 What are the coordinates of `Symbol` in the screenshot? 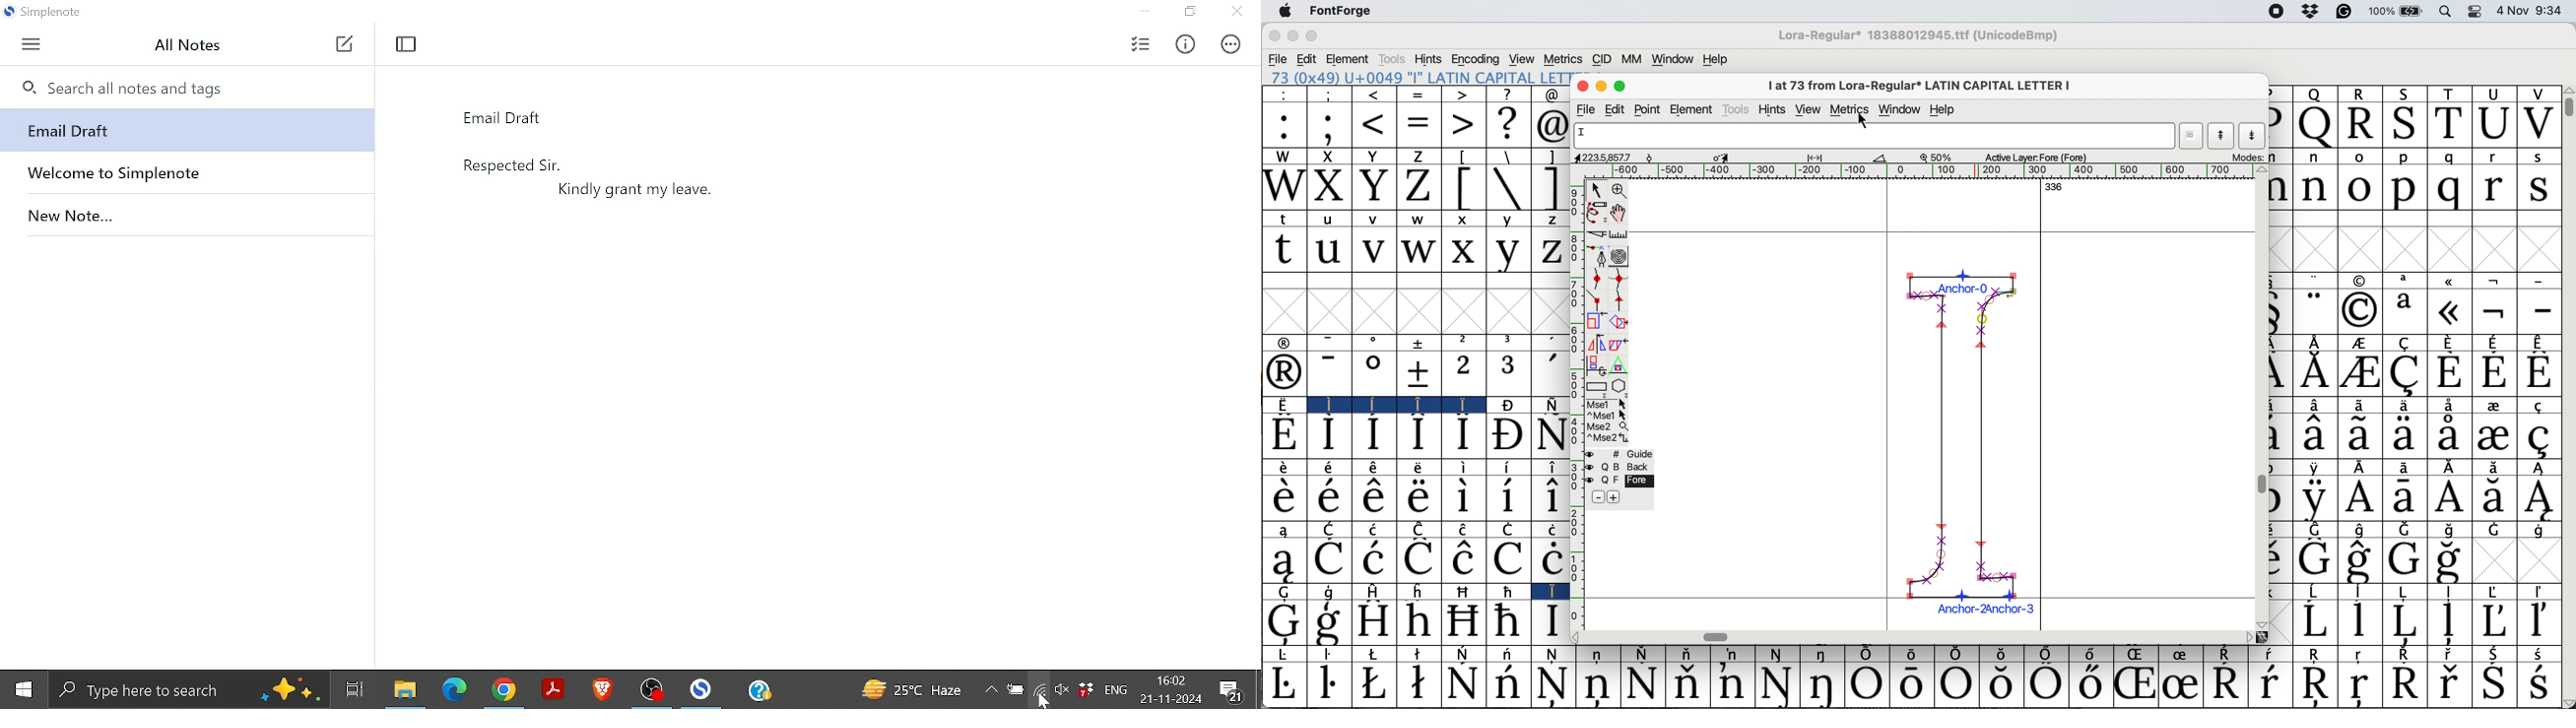 It's located at (1373, 559).